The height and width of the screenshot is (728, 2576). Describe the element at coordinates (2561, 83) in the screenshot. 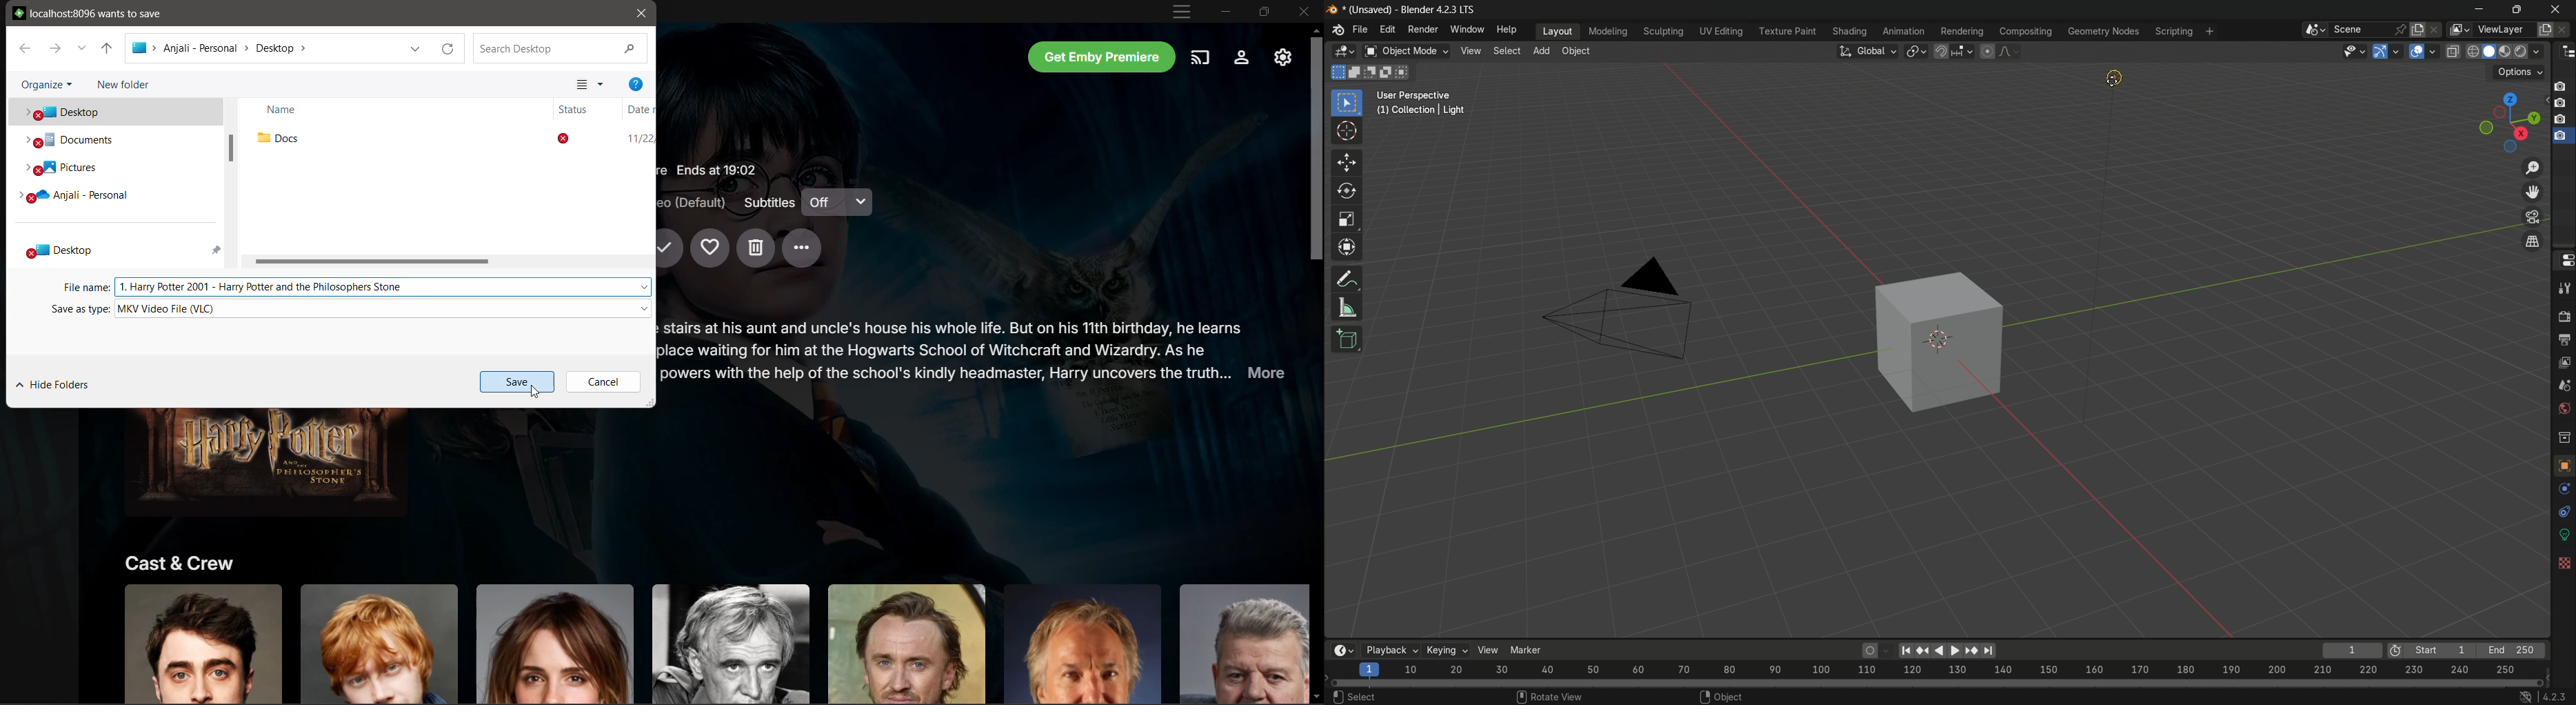

I see `capture` at that location.